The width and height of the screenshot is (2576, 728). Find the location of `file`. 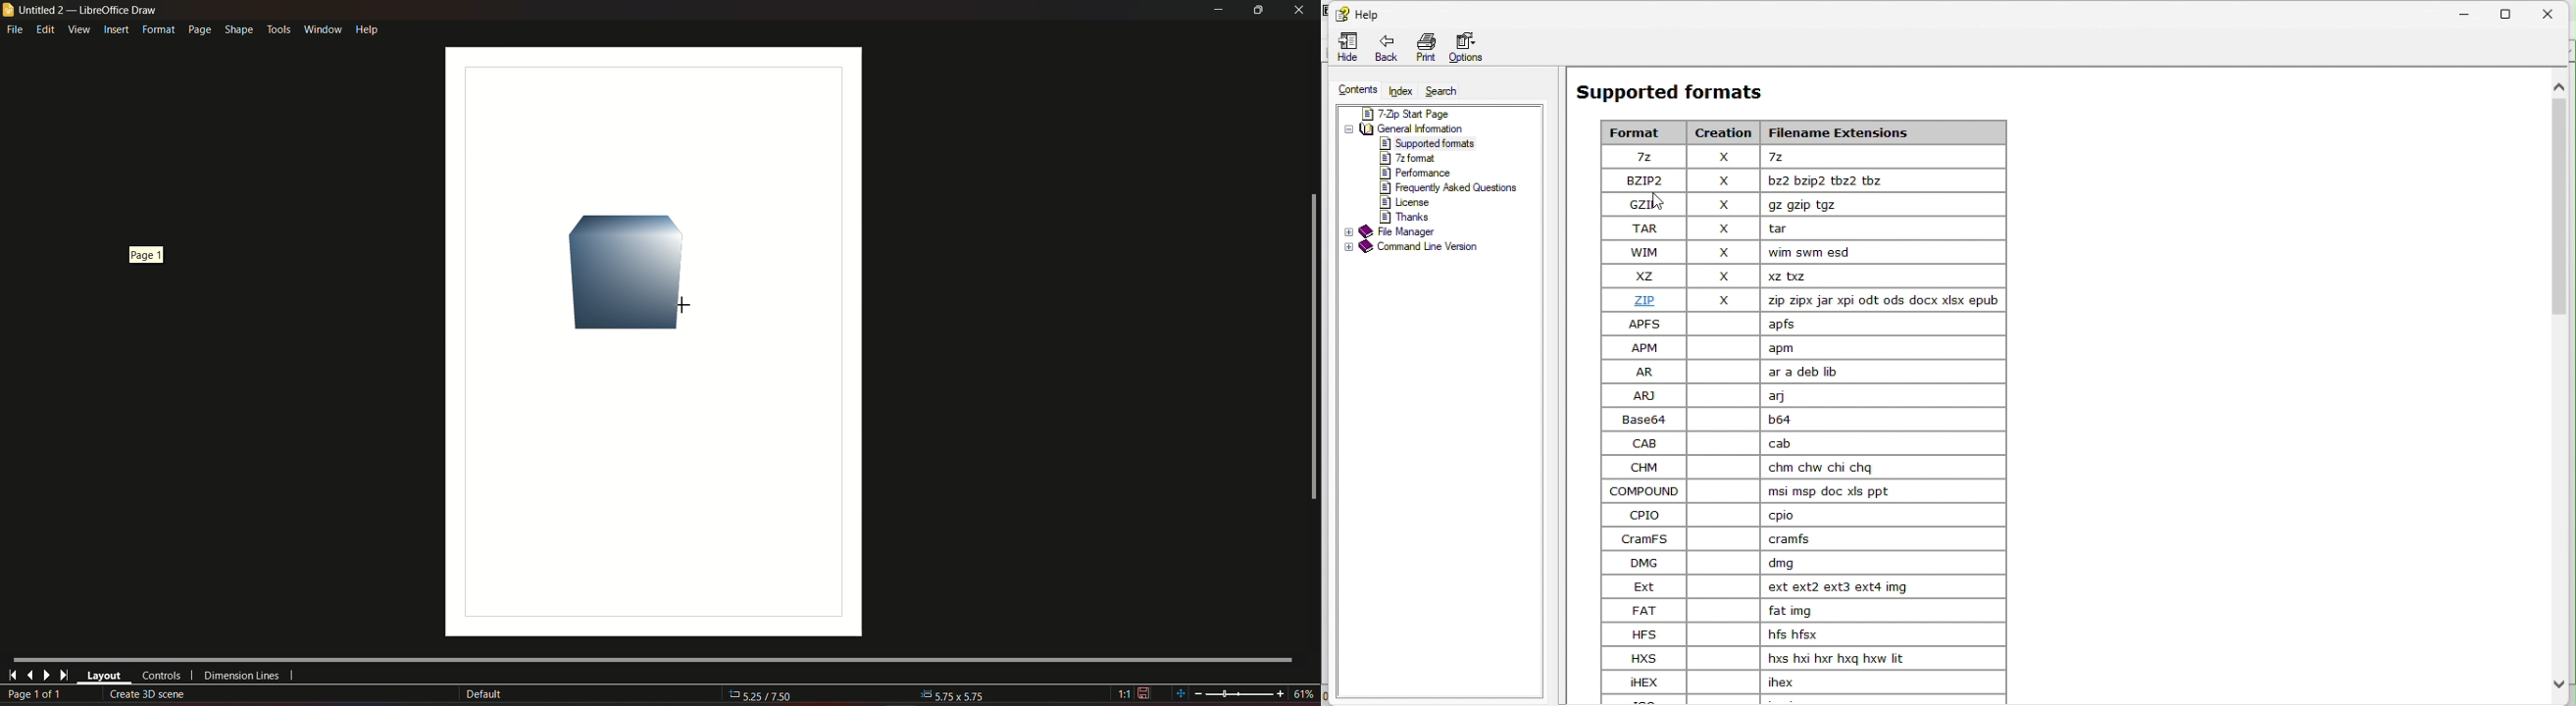

file is located at coordinates (16, 30).